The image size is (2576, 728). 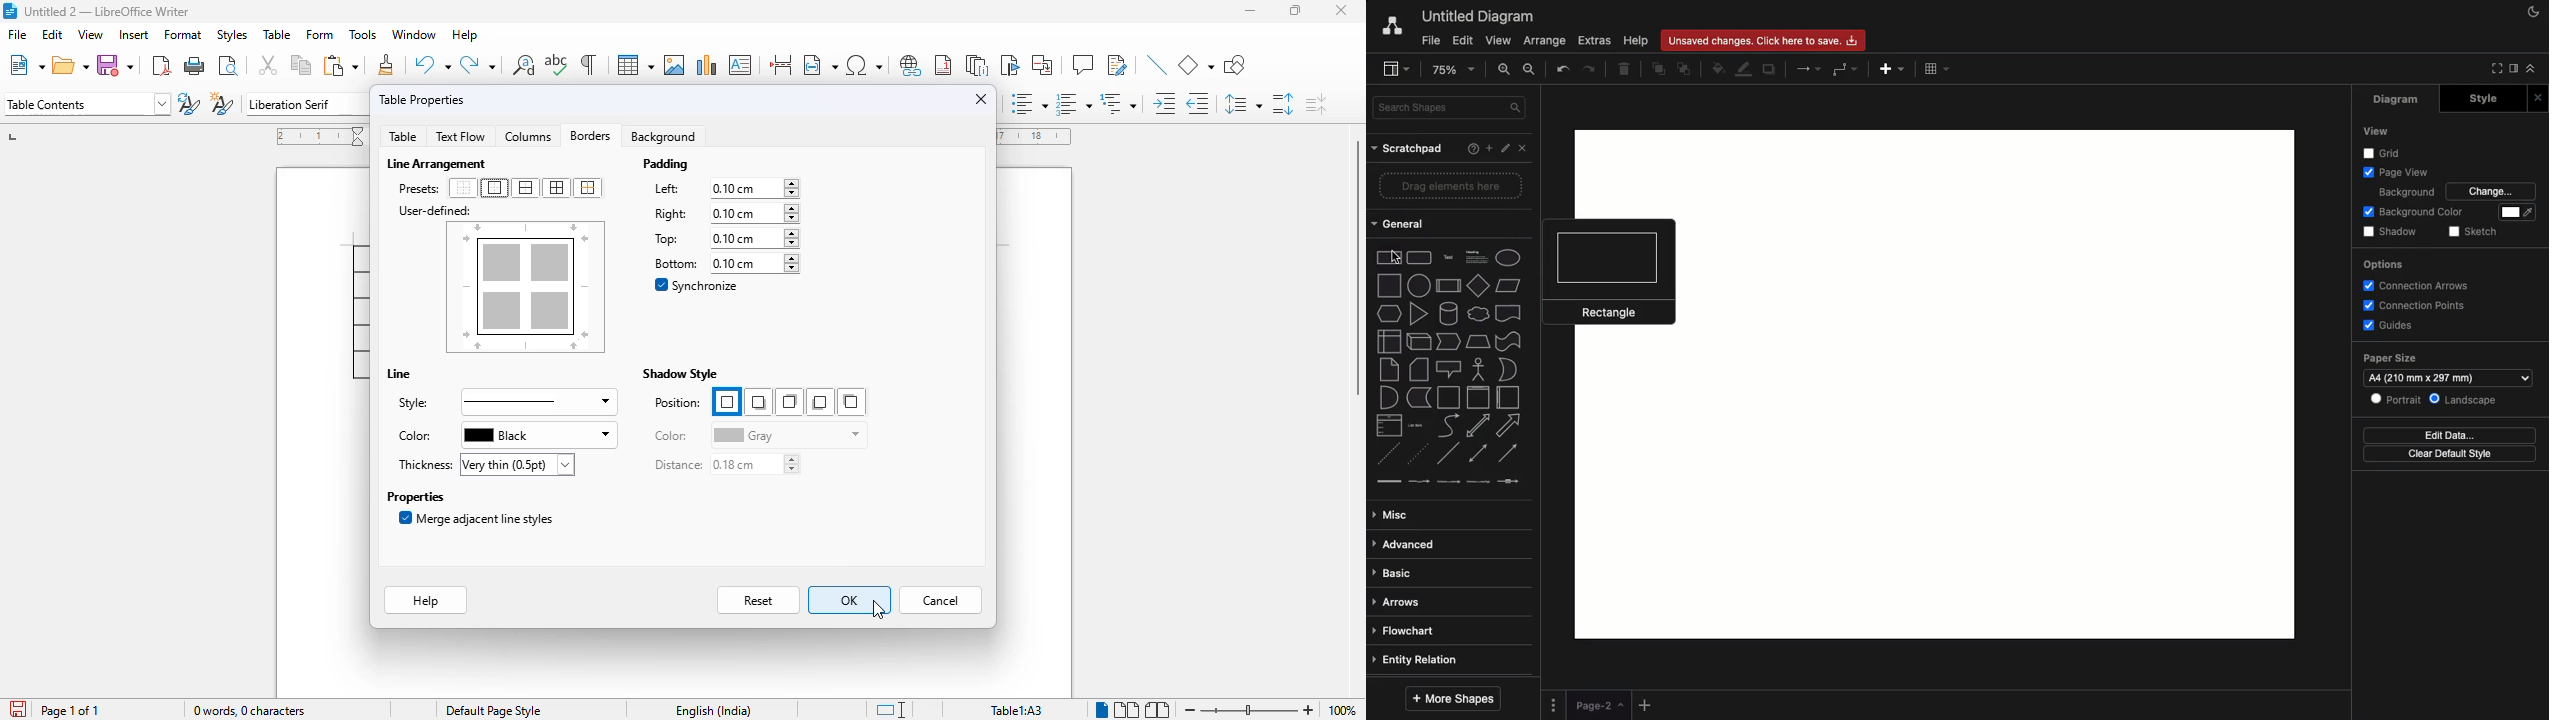 What do you see at coordinates (1118, 104) in the screenshot?
I see `select outline format` at bounding box center [1118, 104].